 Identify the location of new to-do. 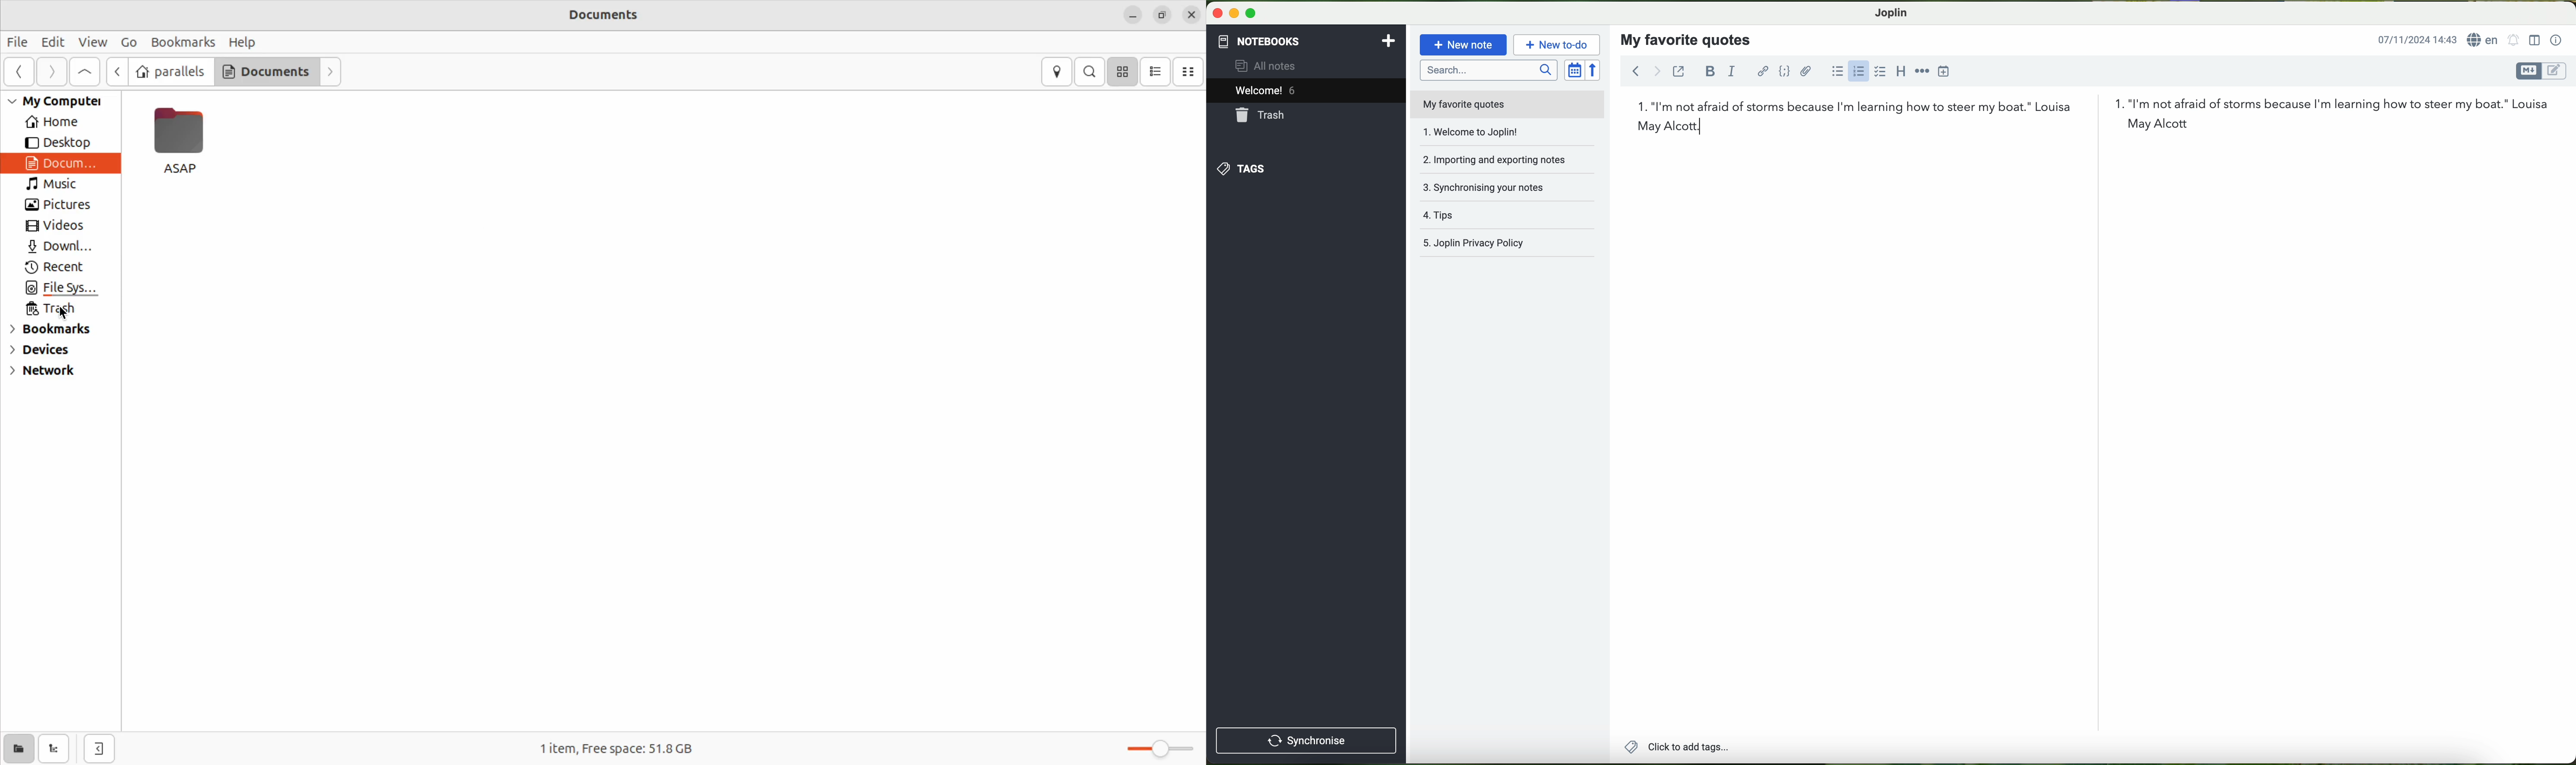
(1558, 45).